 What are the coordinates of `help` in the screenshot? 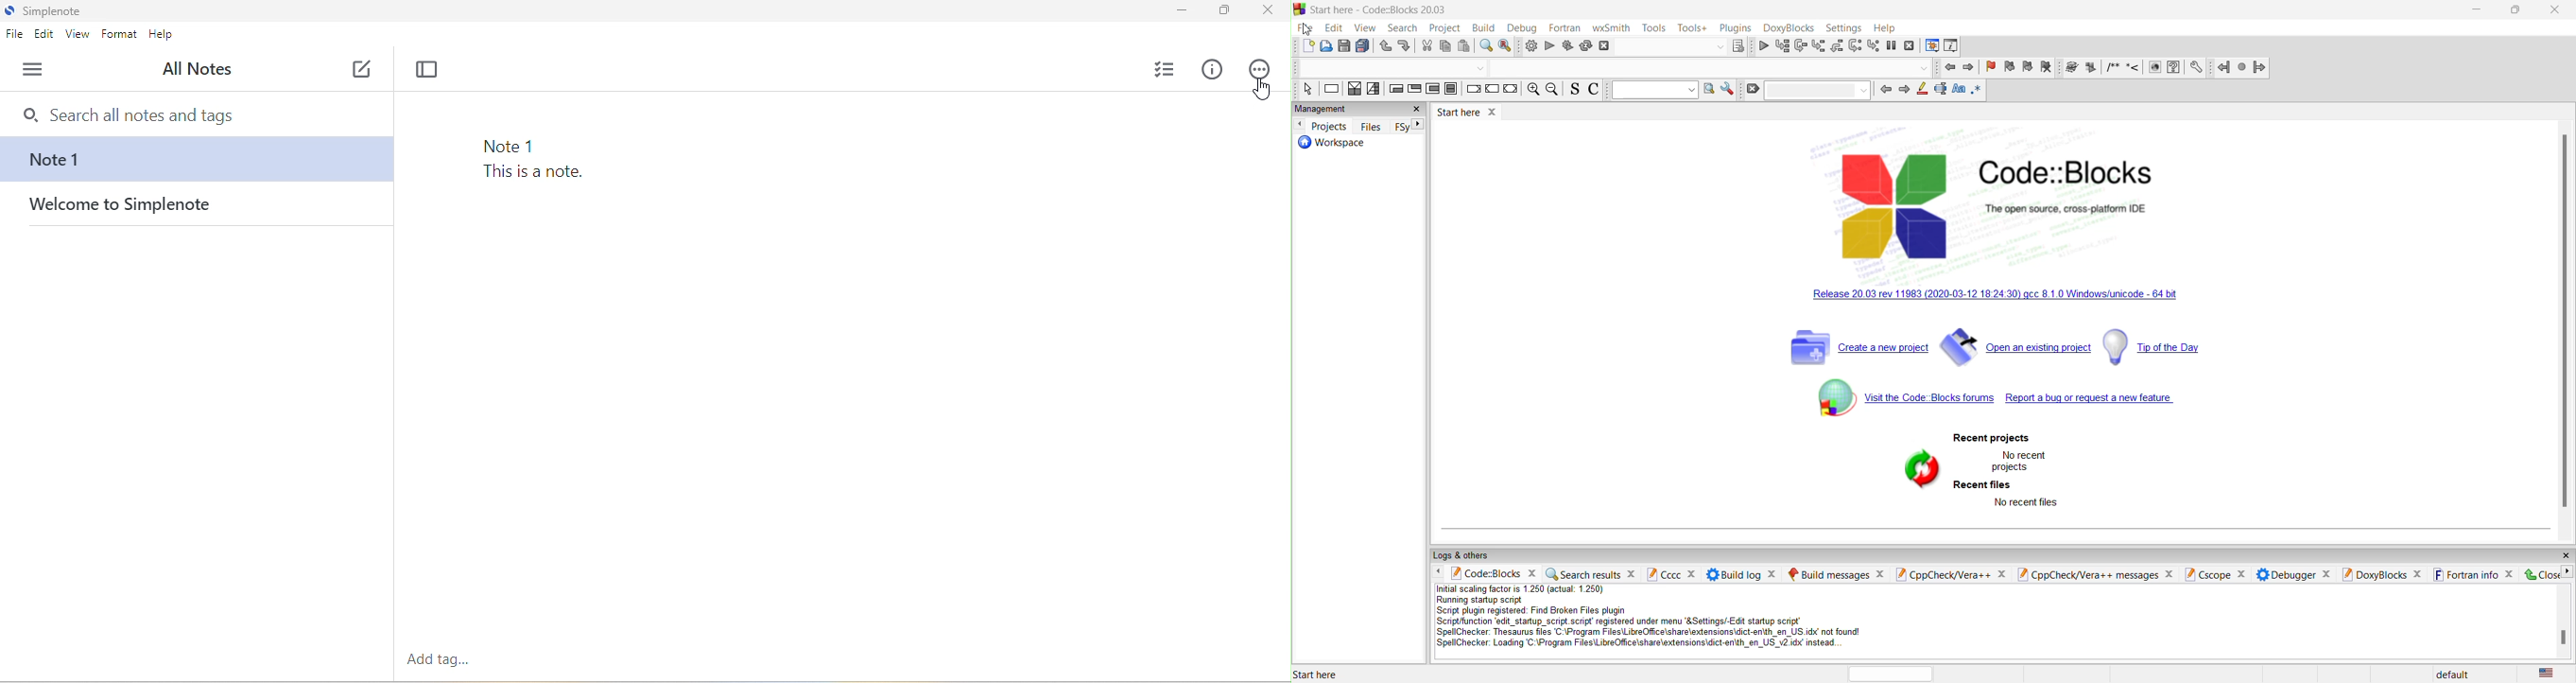 It's located at (162, 35).